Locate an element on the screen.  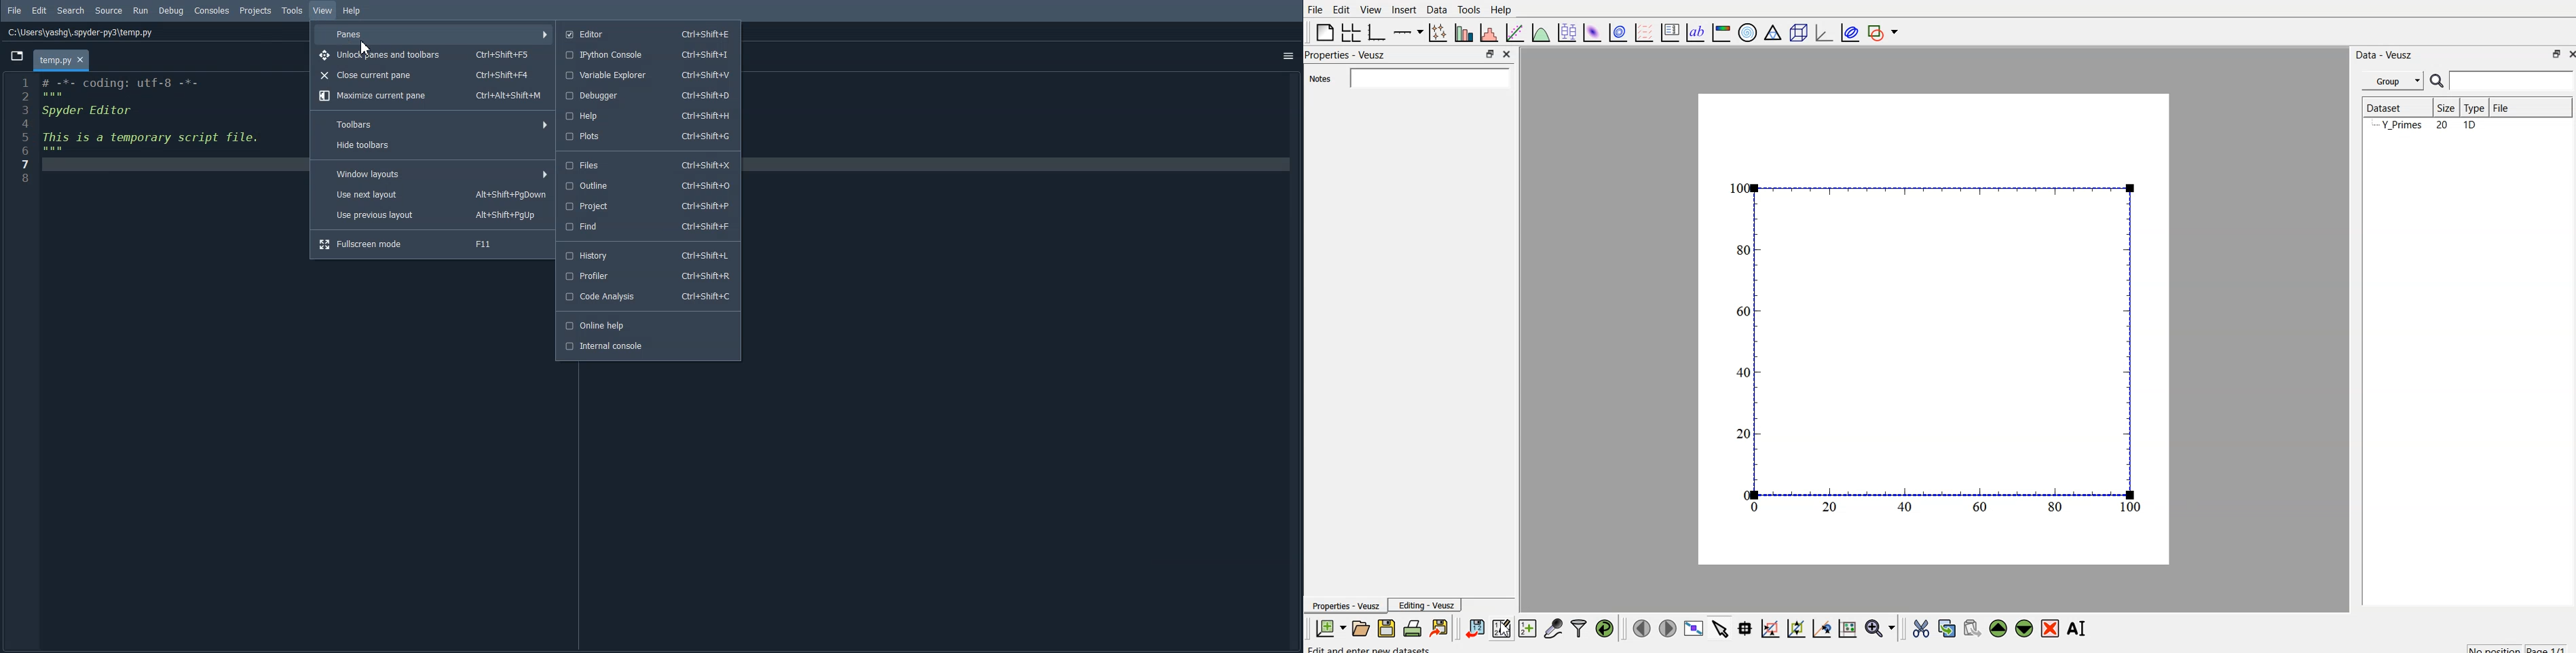
Consoles is located at coordinates (212, 11).